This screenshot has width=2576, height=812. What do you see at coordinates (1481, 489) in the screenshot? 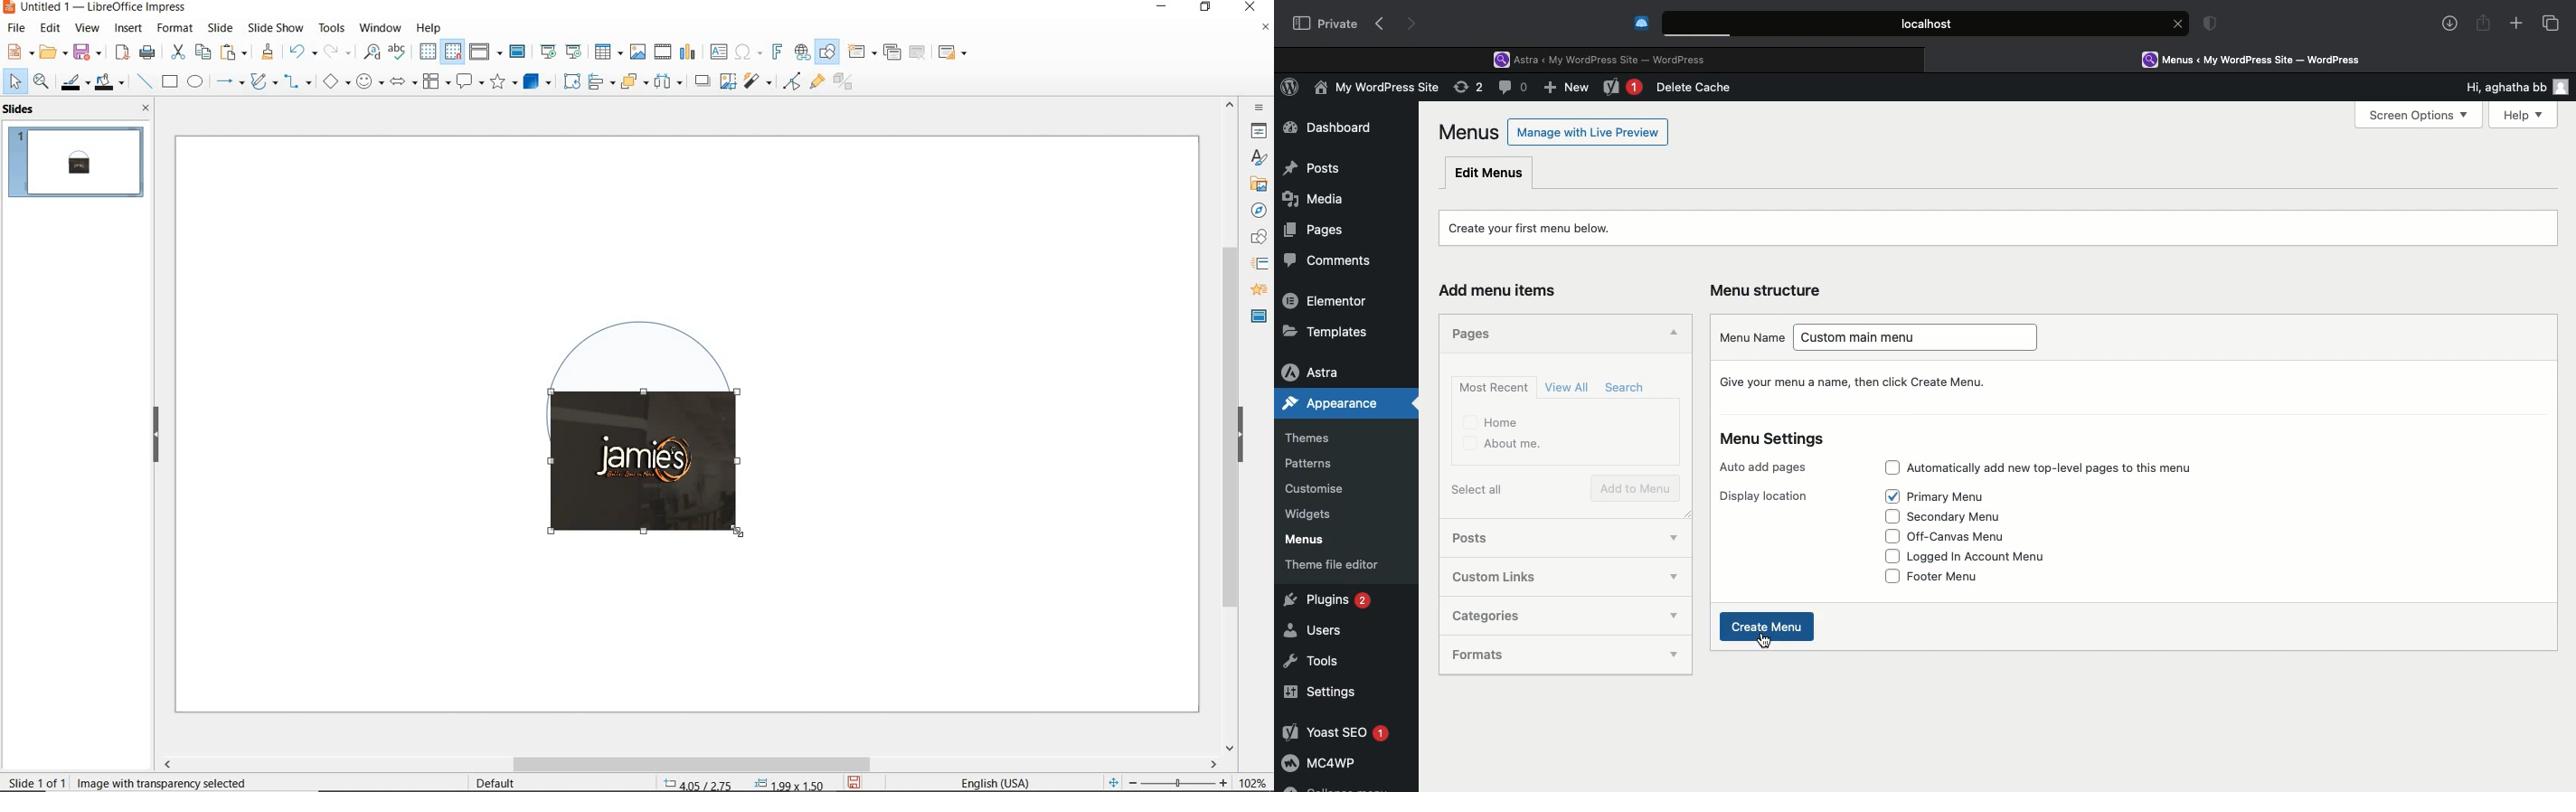
I see `Select all` at bounding box center [1481, 489].